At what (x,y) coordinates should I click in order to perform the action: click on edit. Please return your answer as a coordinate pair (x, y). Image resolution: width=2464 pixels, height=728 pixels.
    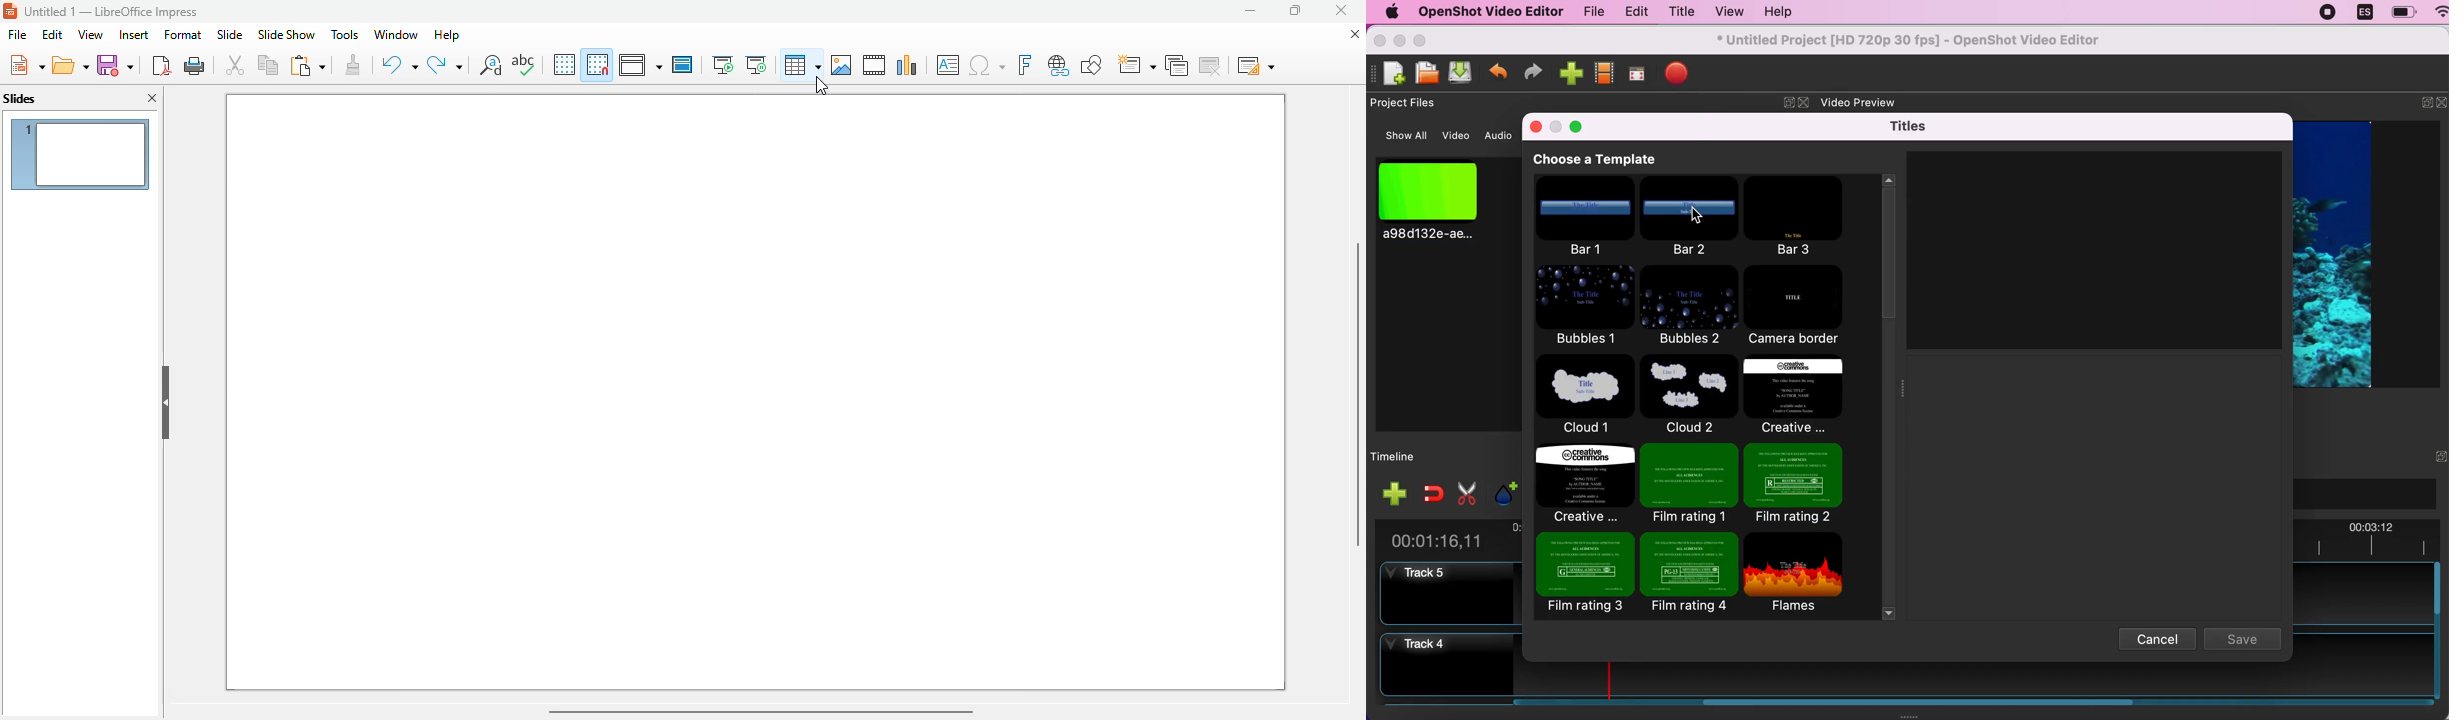
    Looking at the image, I should click on (54, 35).